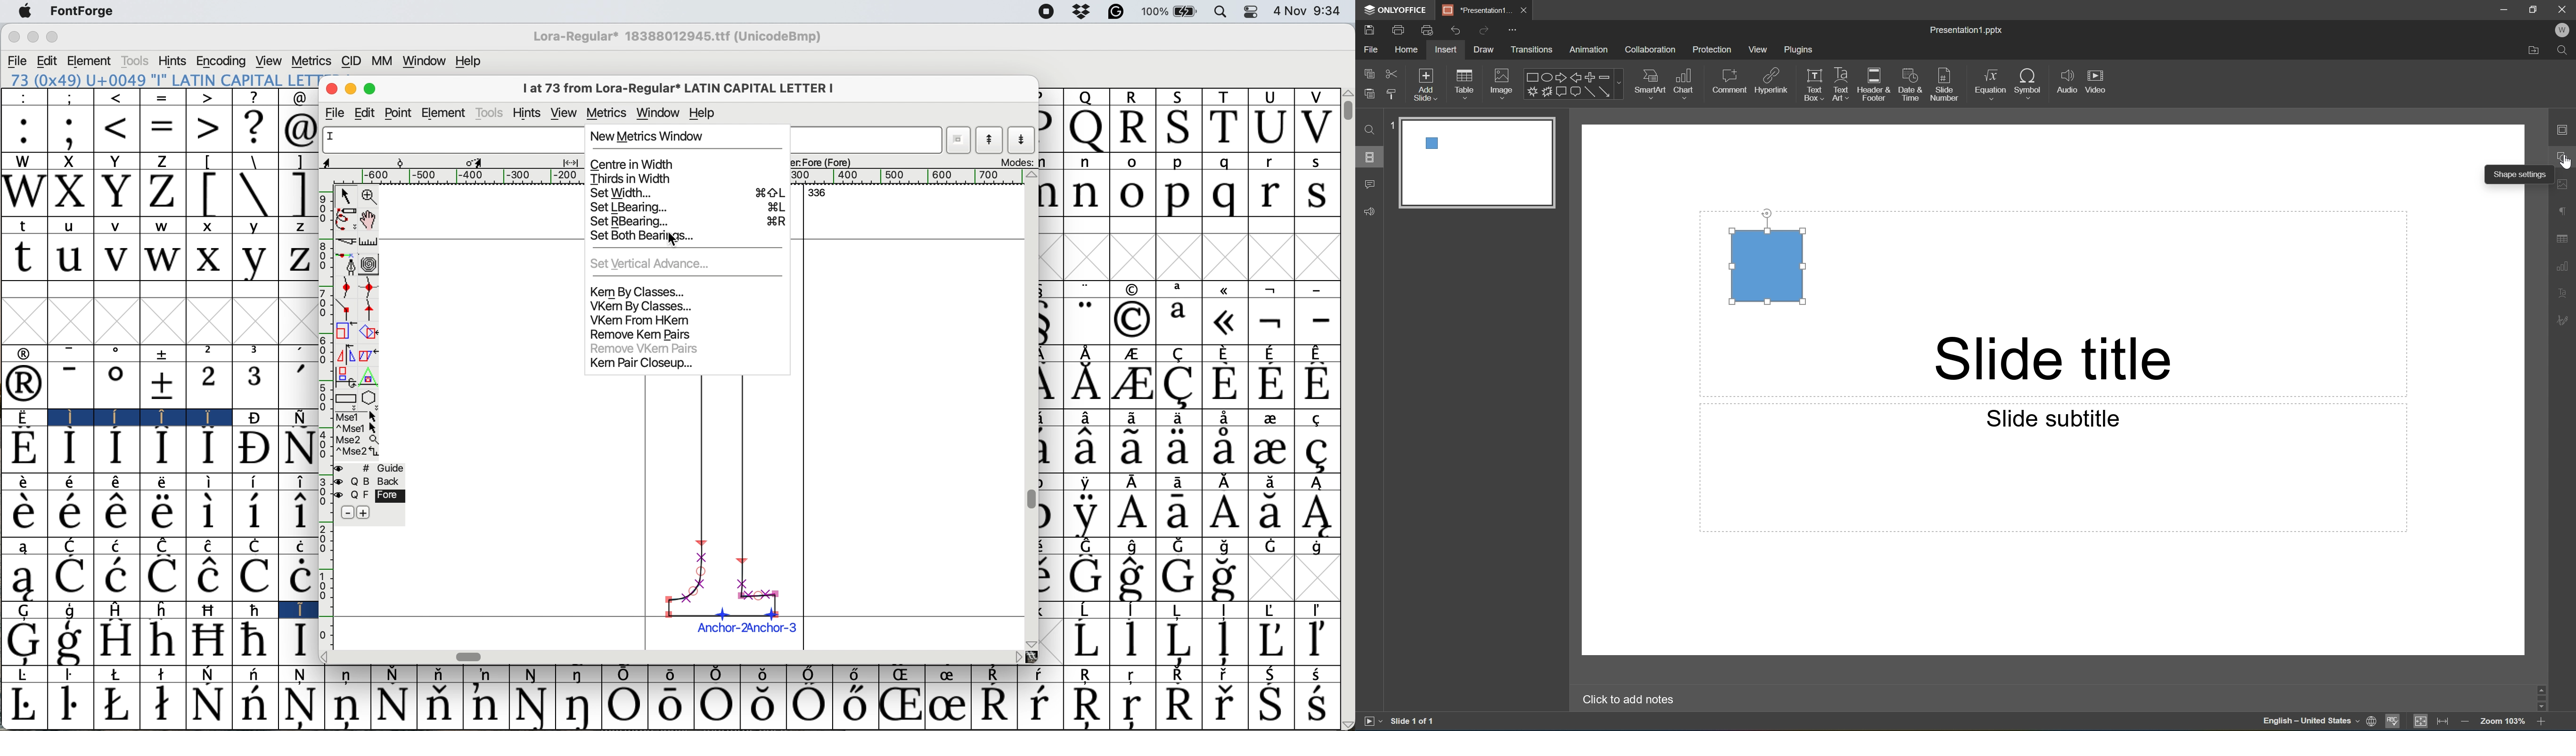  Describe the element at coordinates (1173, 11) in the screenshot. I see `battery 100%` at that location.